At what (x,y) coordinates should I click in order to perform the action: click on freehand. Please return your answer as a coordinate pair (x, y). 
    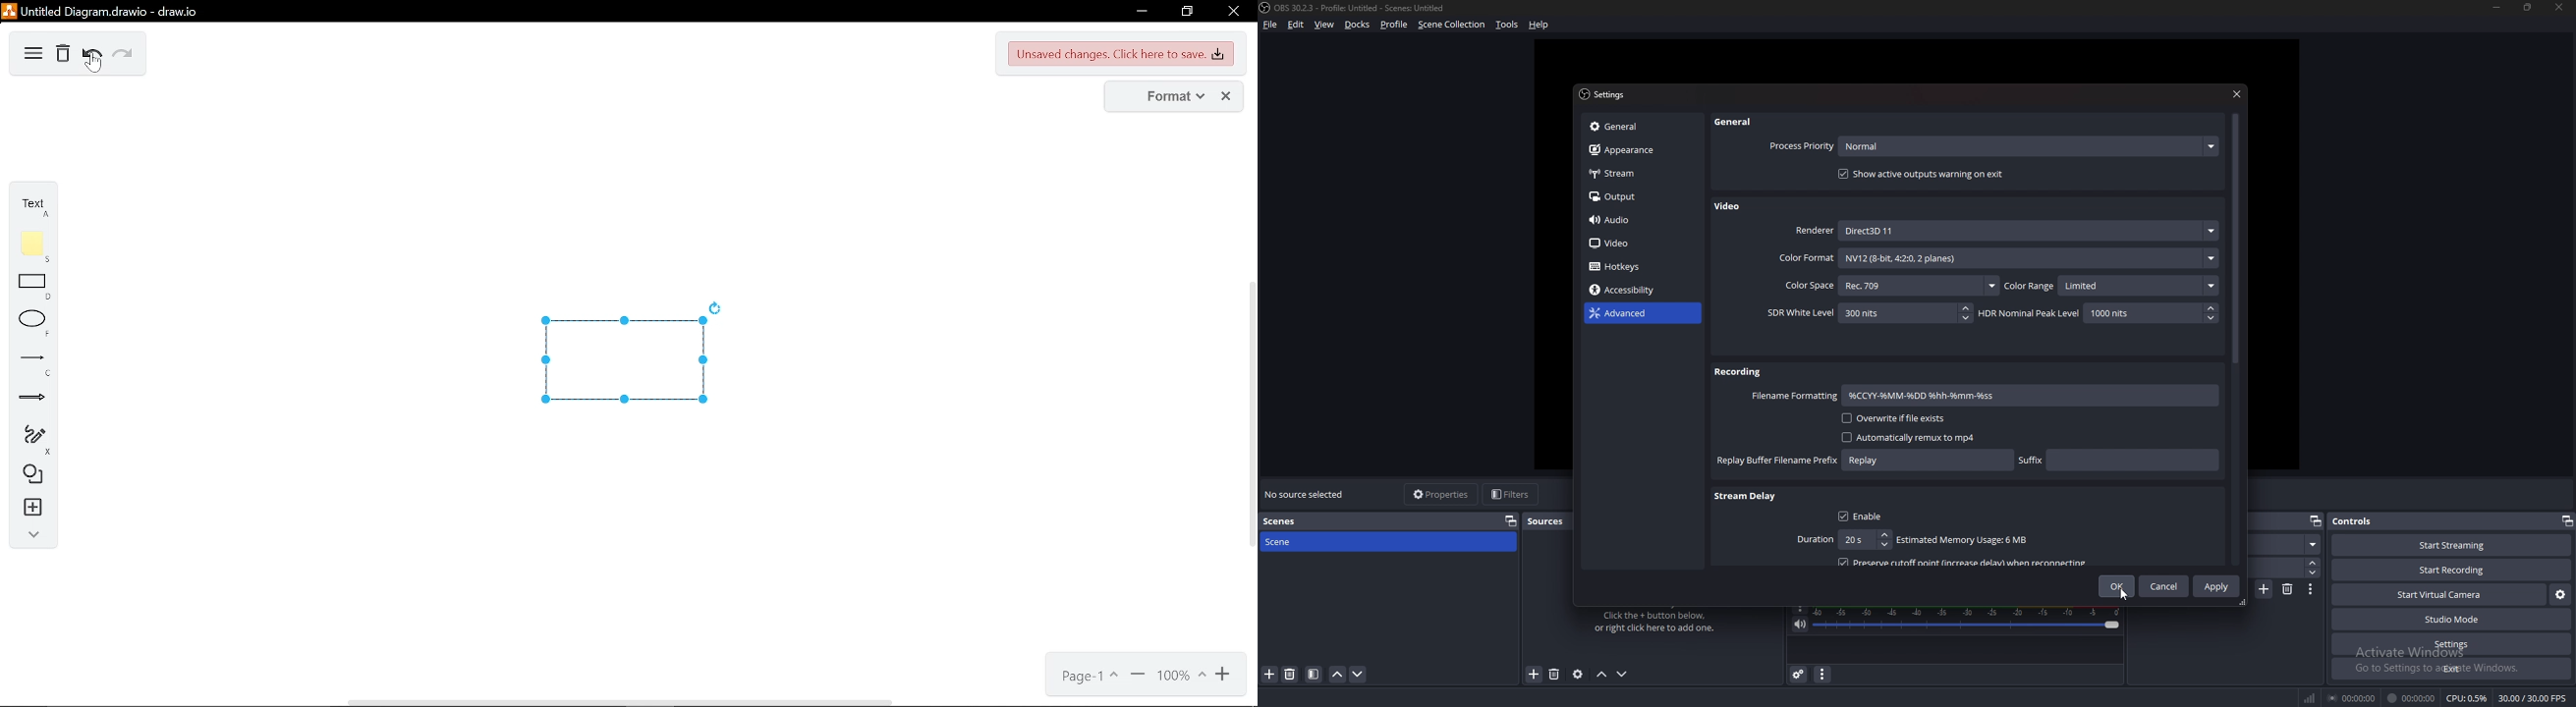
    Looking at the image, I should click on (37, 439).